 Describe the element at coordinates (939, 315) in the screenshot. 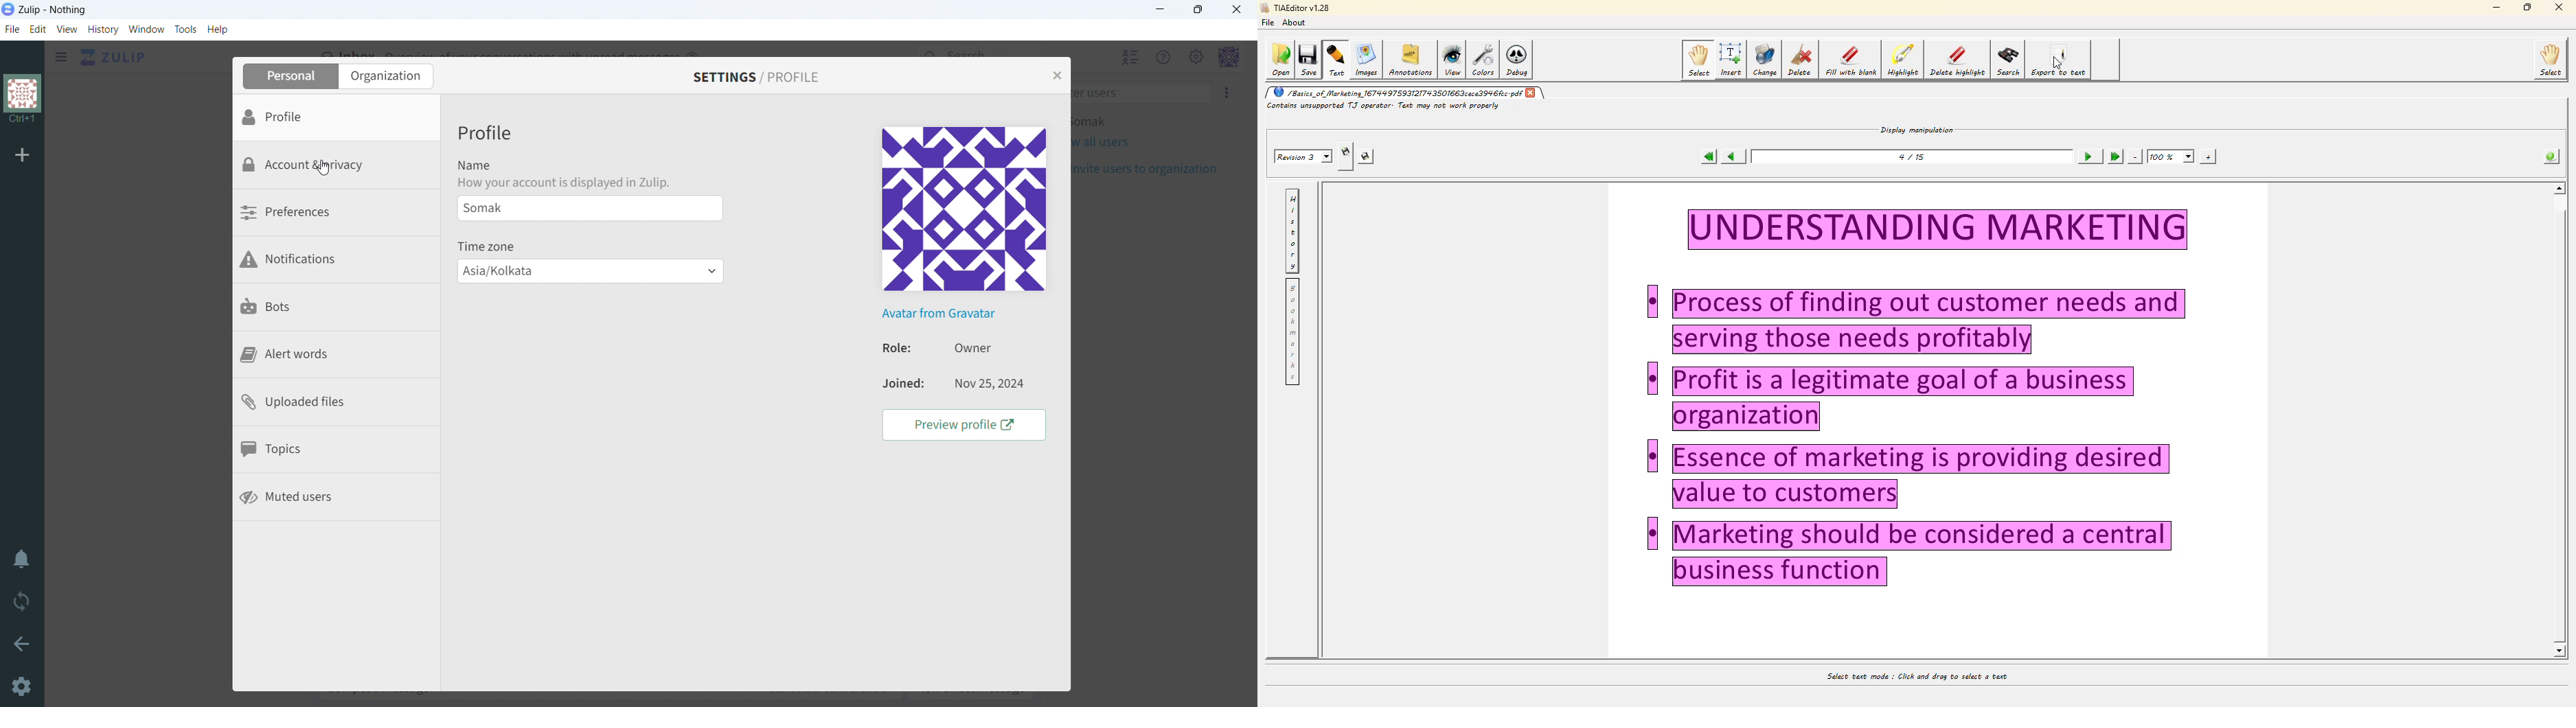

I see `avatar from gravatar` at that location.